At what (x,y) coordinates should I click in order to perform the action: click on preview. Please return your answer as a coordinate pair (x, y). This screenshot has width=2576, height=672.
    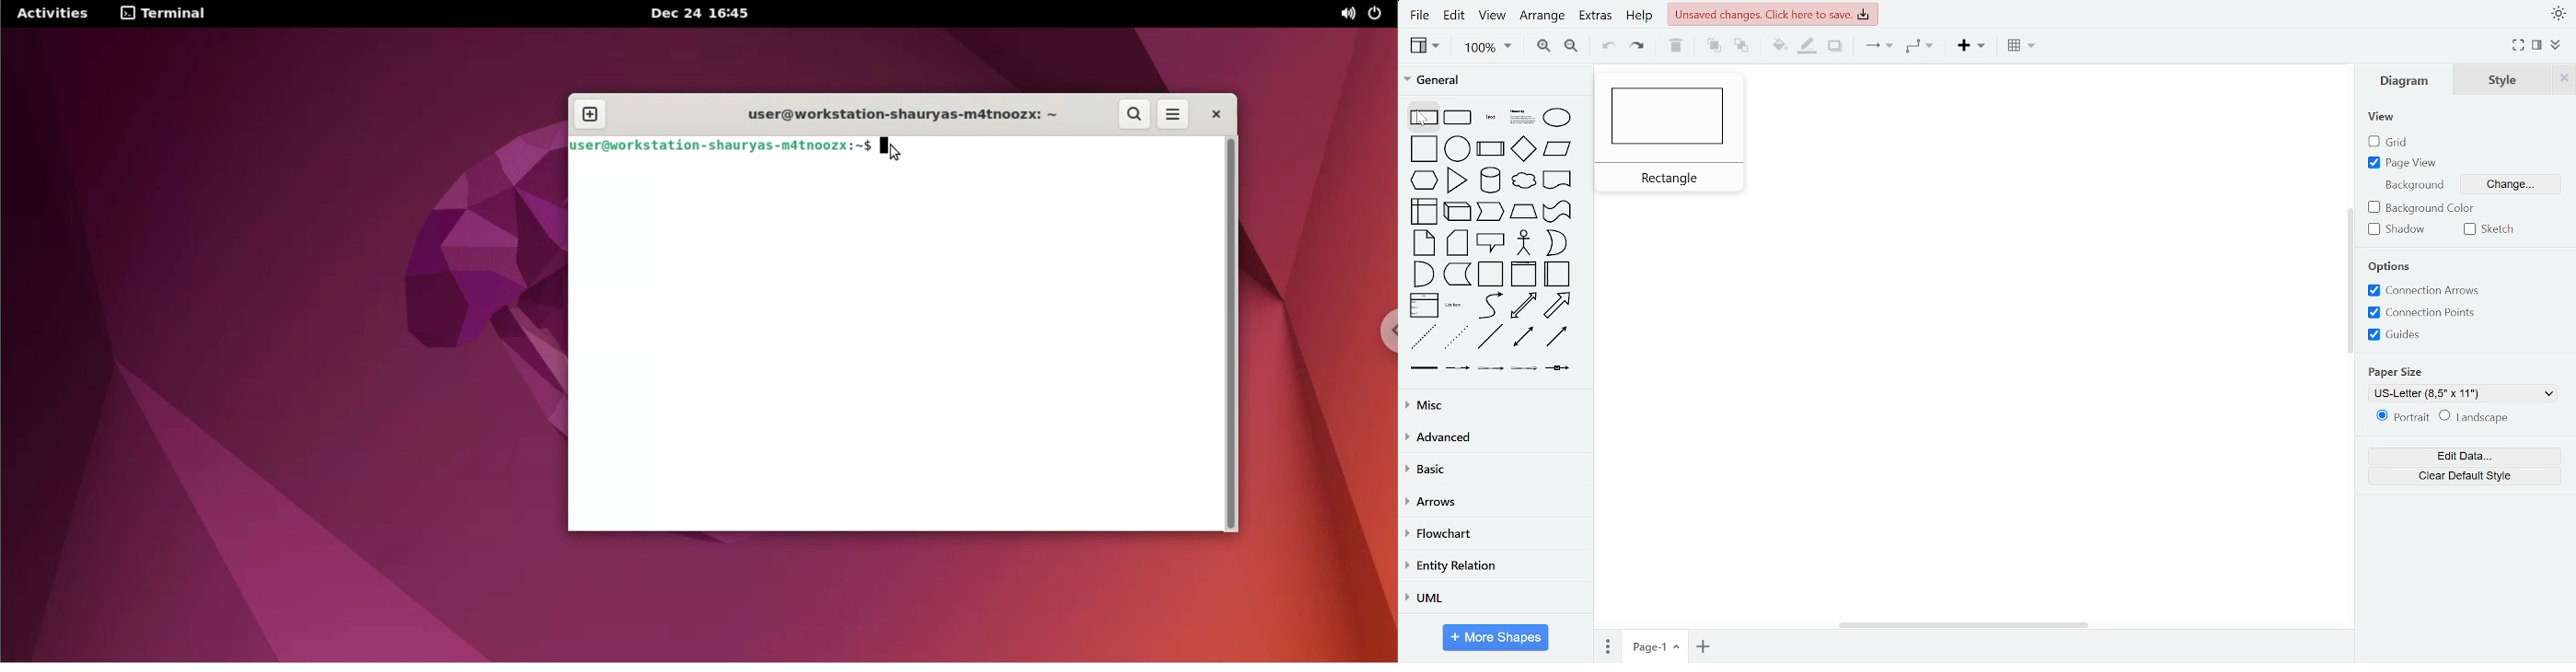
    Looking at the image, I should click on (1673, 133).